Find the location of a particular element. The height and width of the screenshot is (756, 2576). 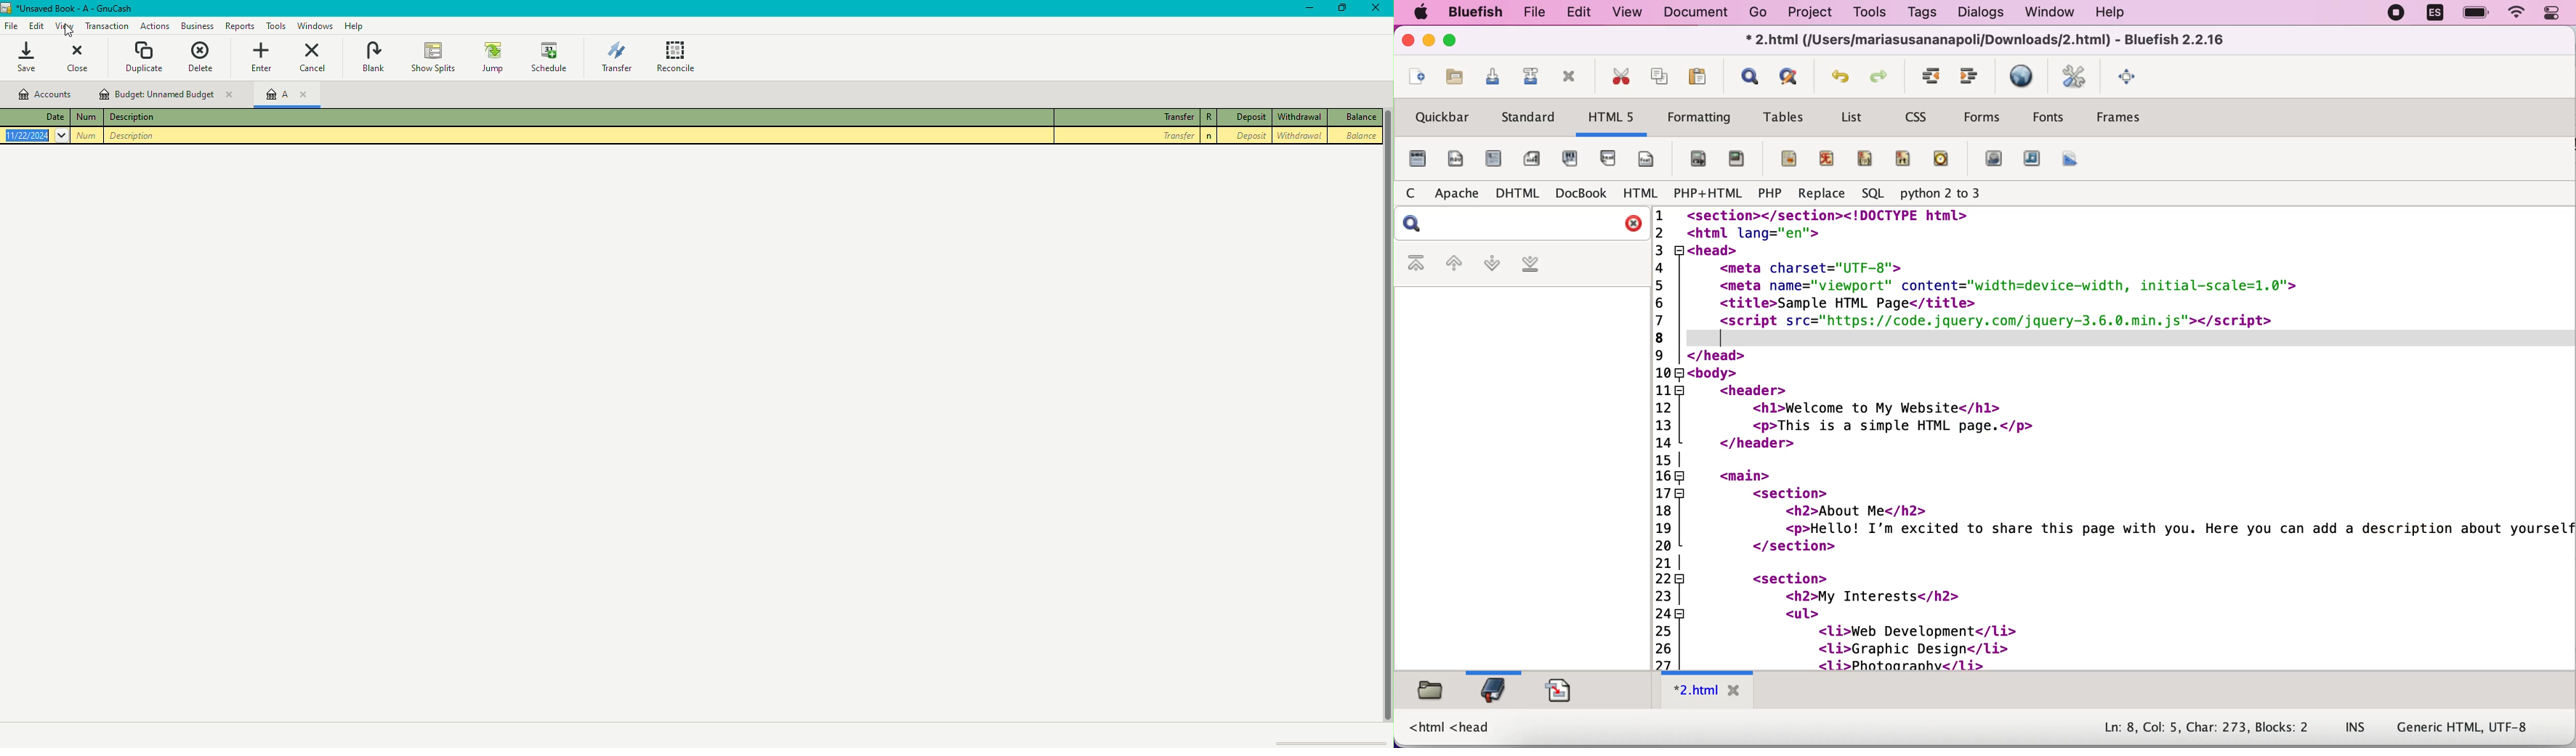

audio is located at coordinates (2033, 158).